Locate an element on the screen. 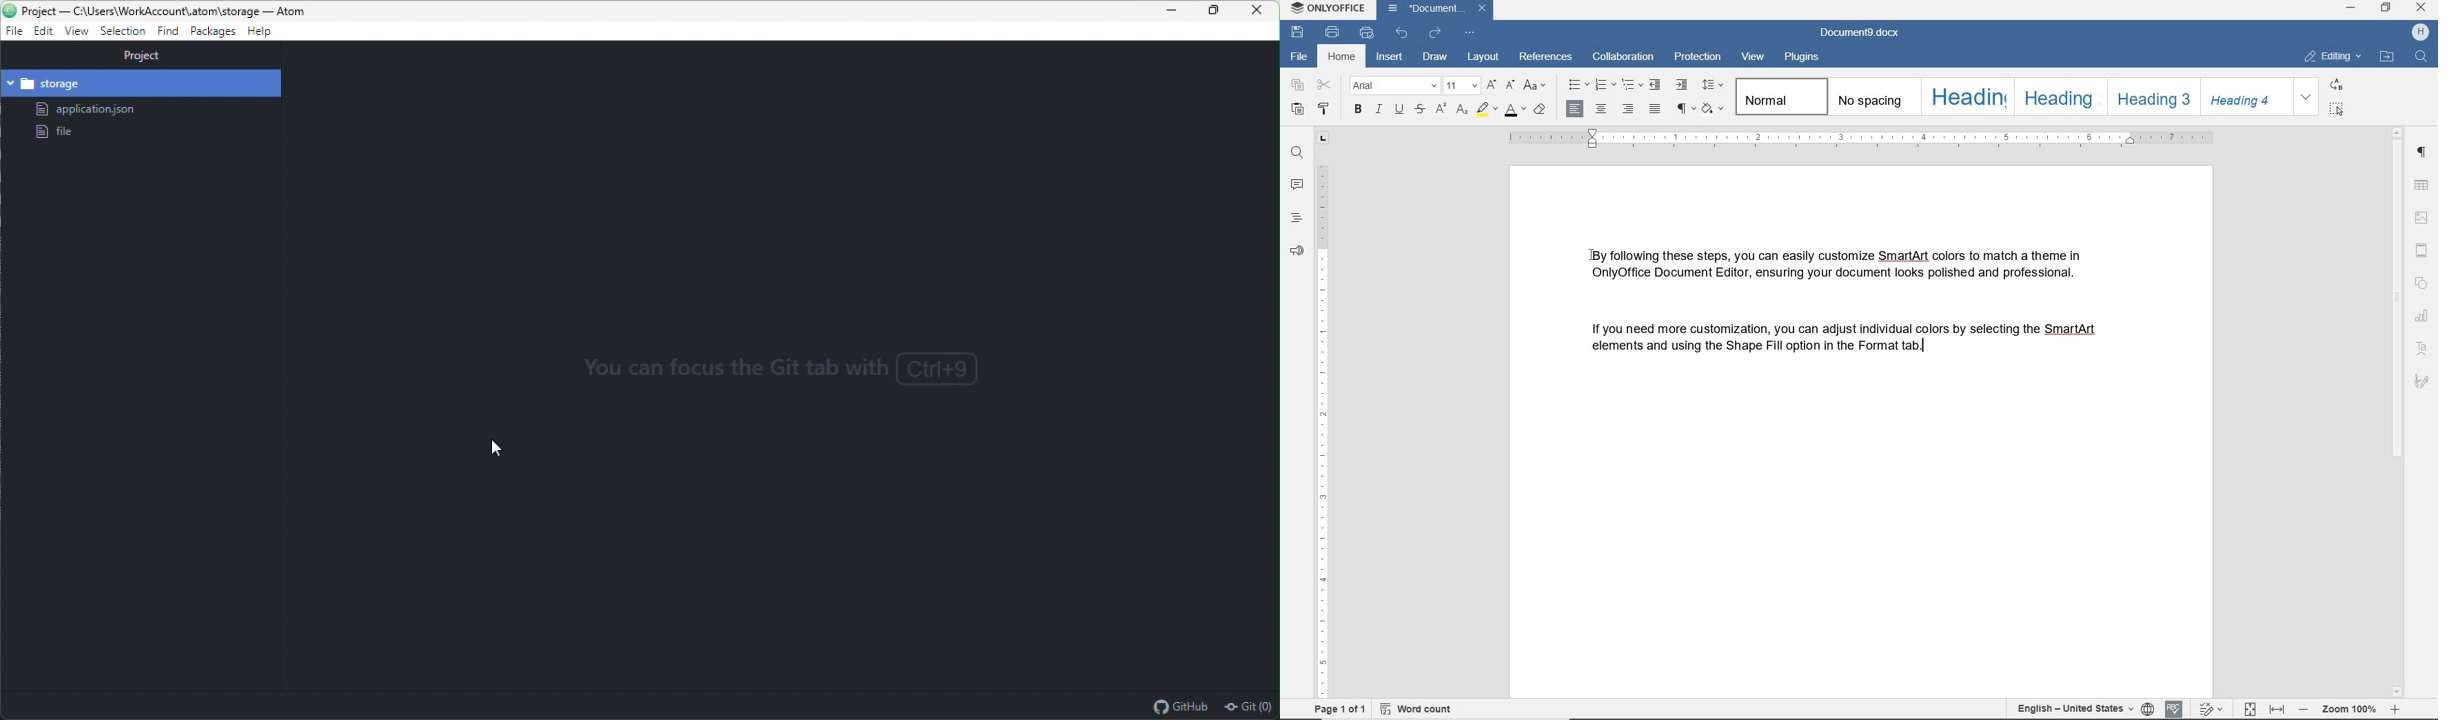 The width and height of the screenshot is (2464, 728). paste is located at coordinates (1298, 109).